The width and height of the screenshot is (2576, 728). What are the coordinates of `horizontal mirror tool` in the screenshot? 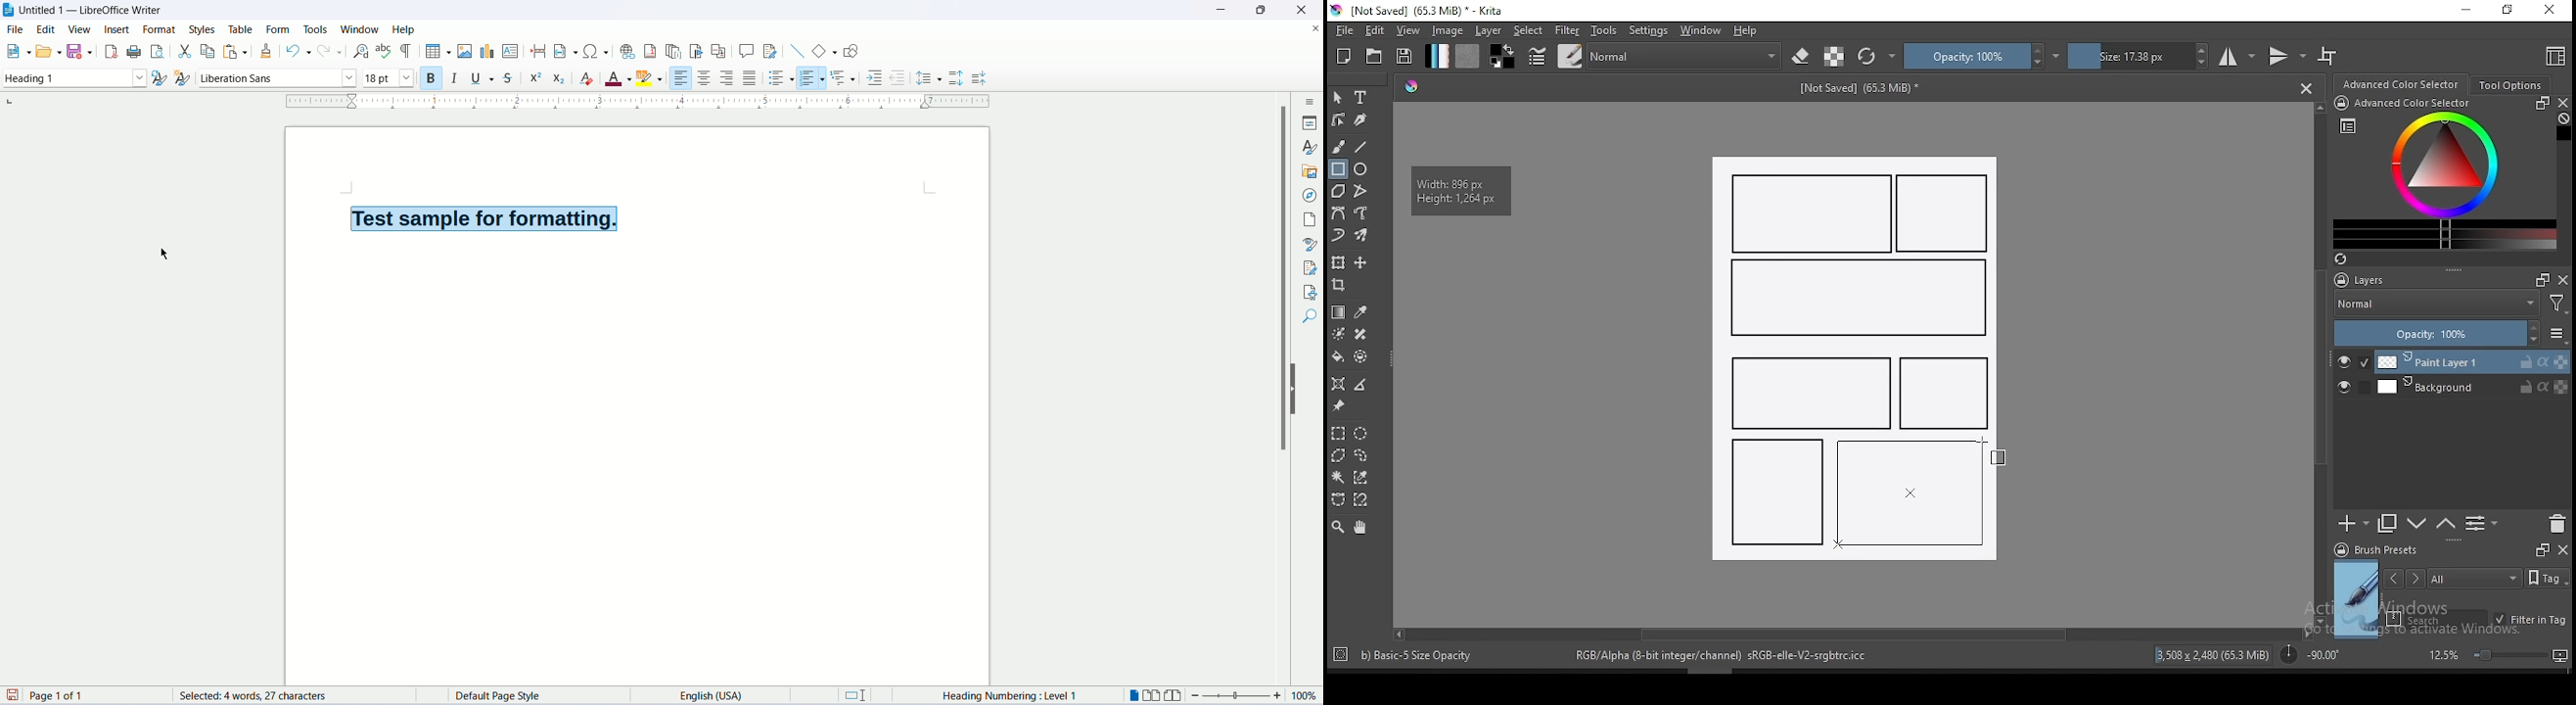 It's located at (2237, 56).